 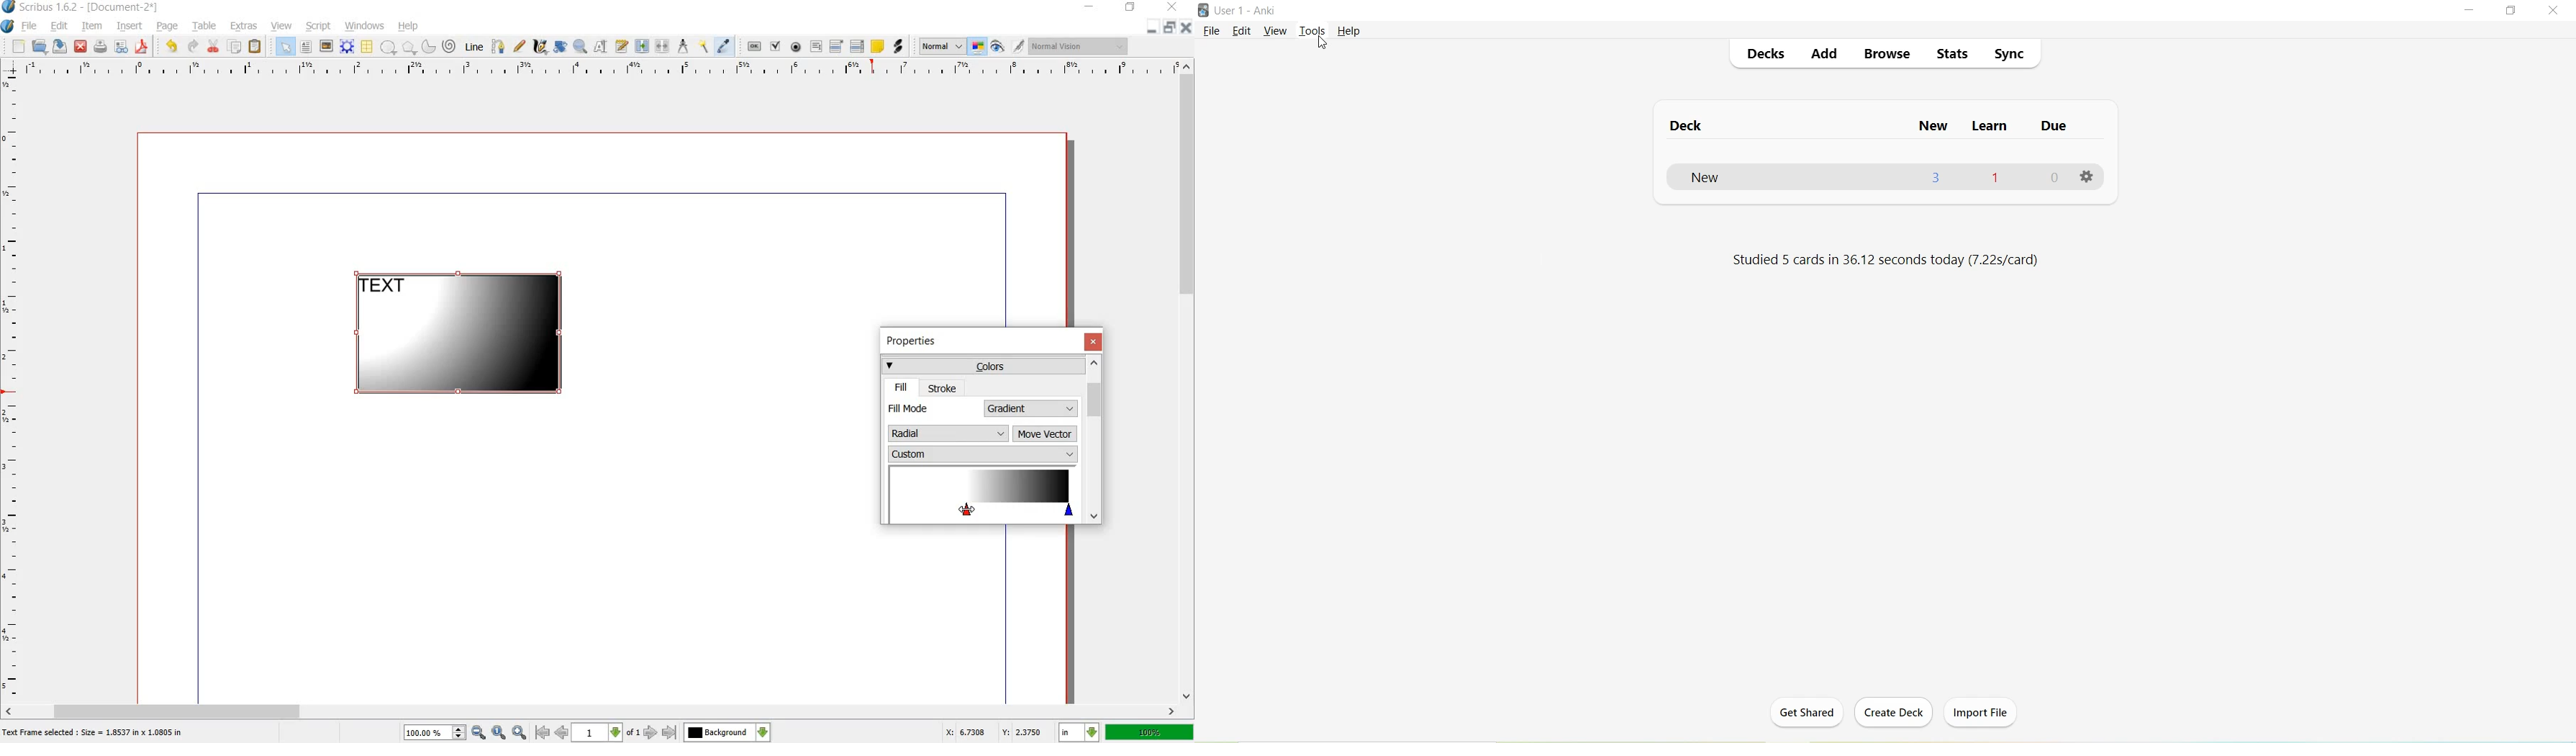 What do you see at coordinates (459, 733) in the screenshot?
I see `Increase or decrease zoom value` at bounding box center [459, 733].